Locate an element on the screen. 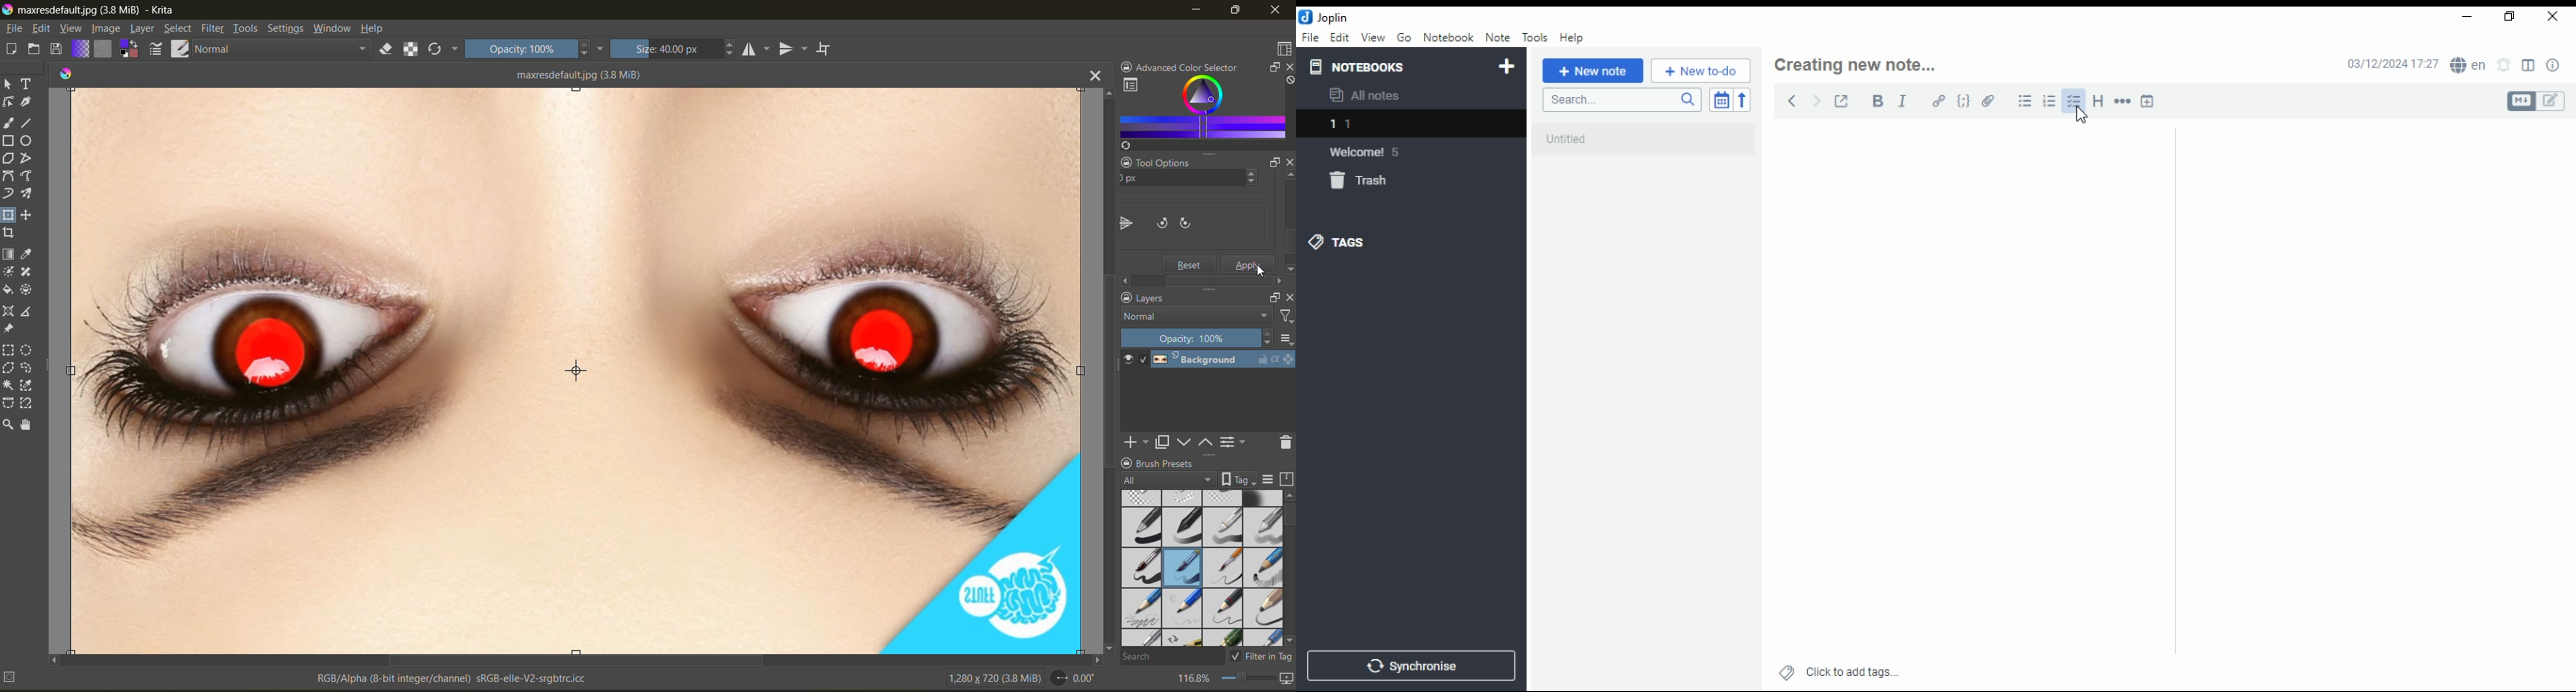 The height and width of the screenshot is (700, 2576). tool is located at coordinates (8, 328).